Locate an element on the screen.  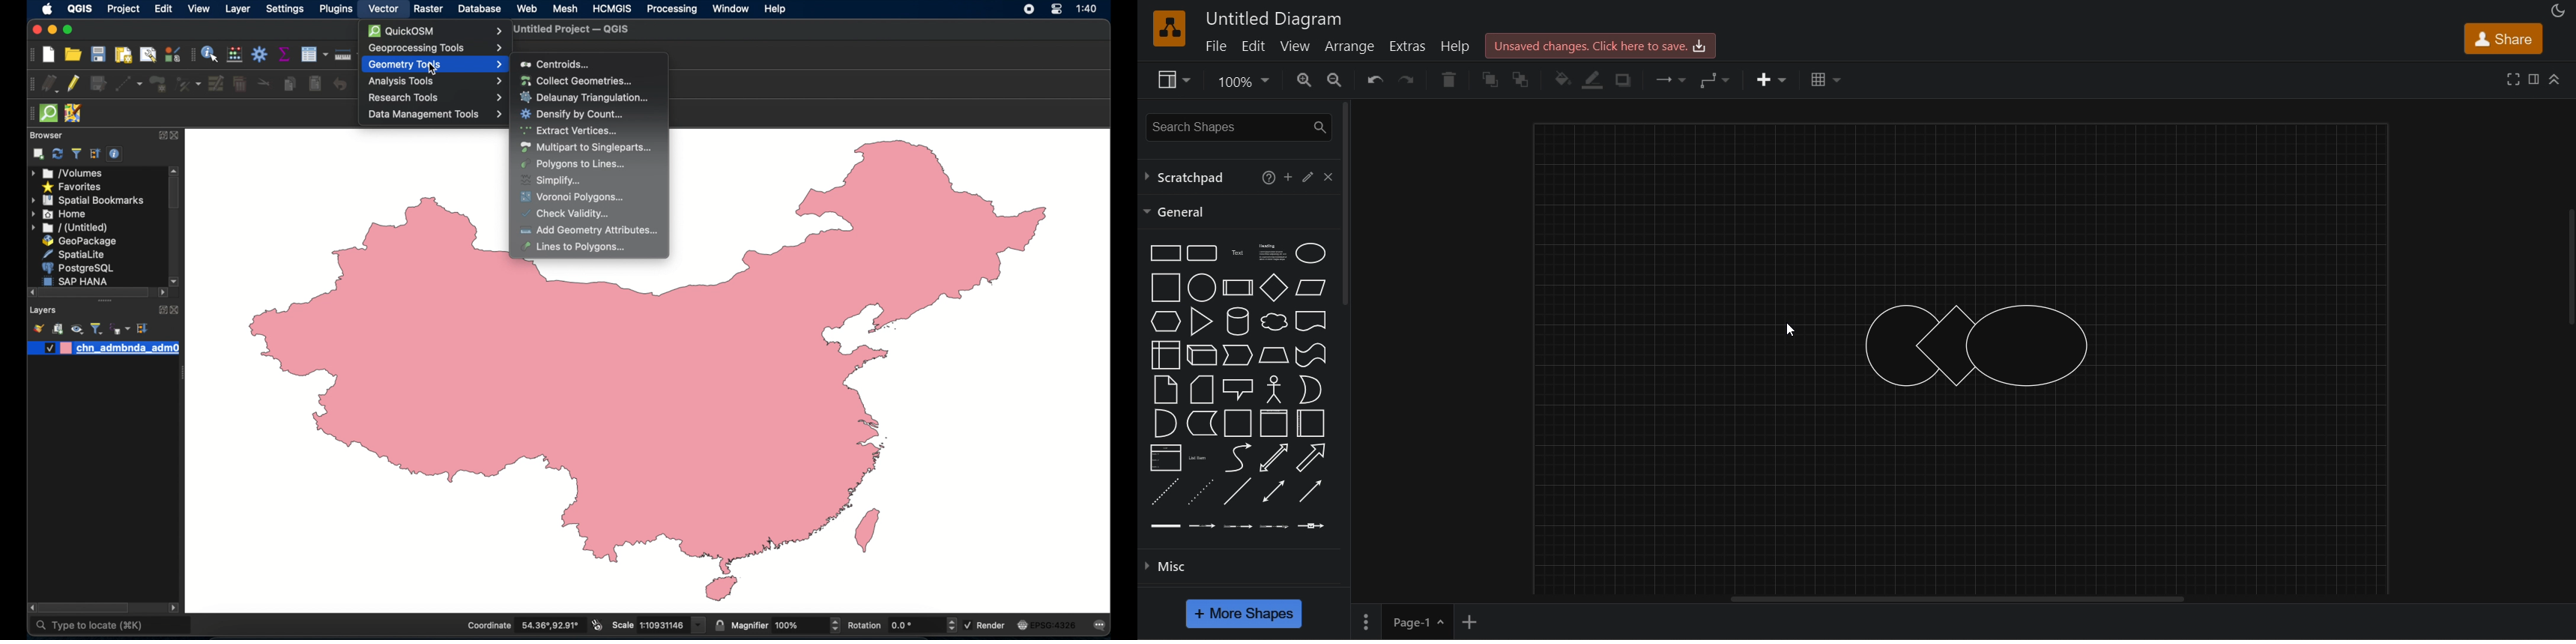
digitize with segment is located at coordinates (129, 84).